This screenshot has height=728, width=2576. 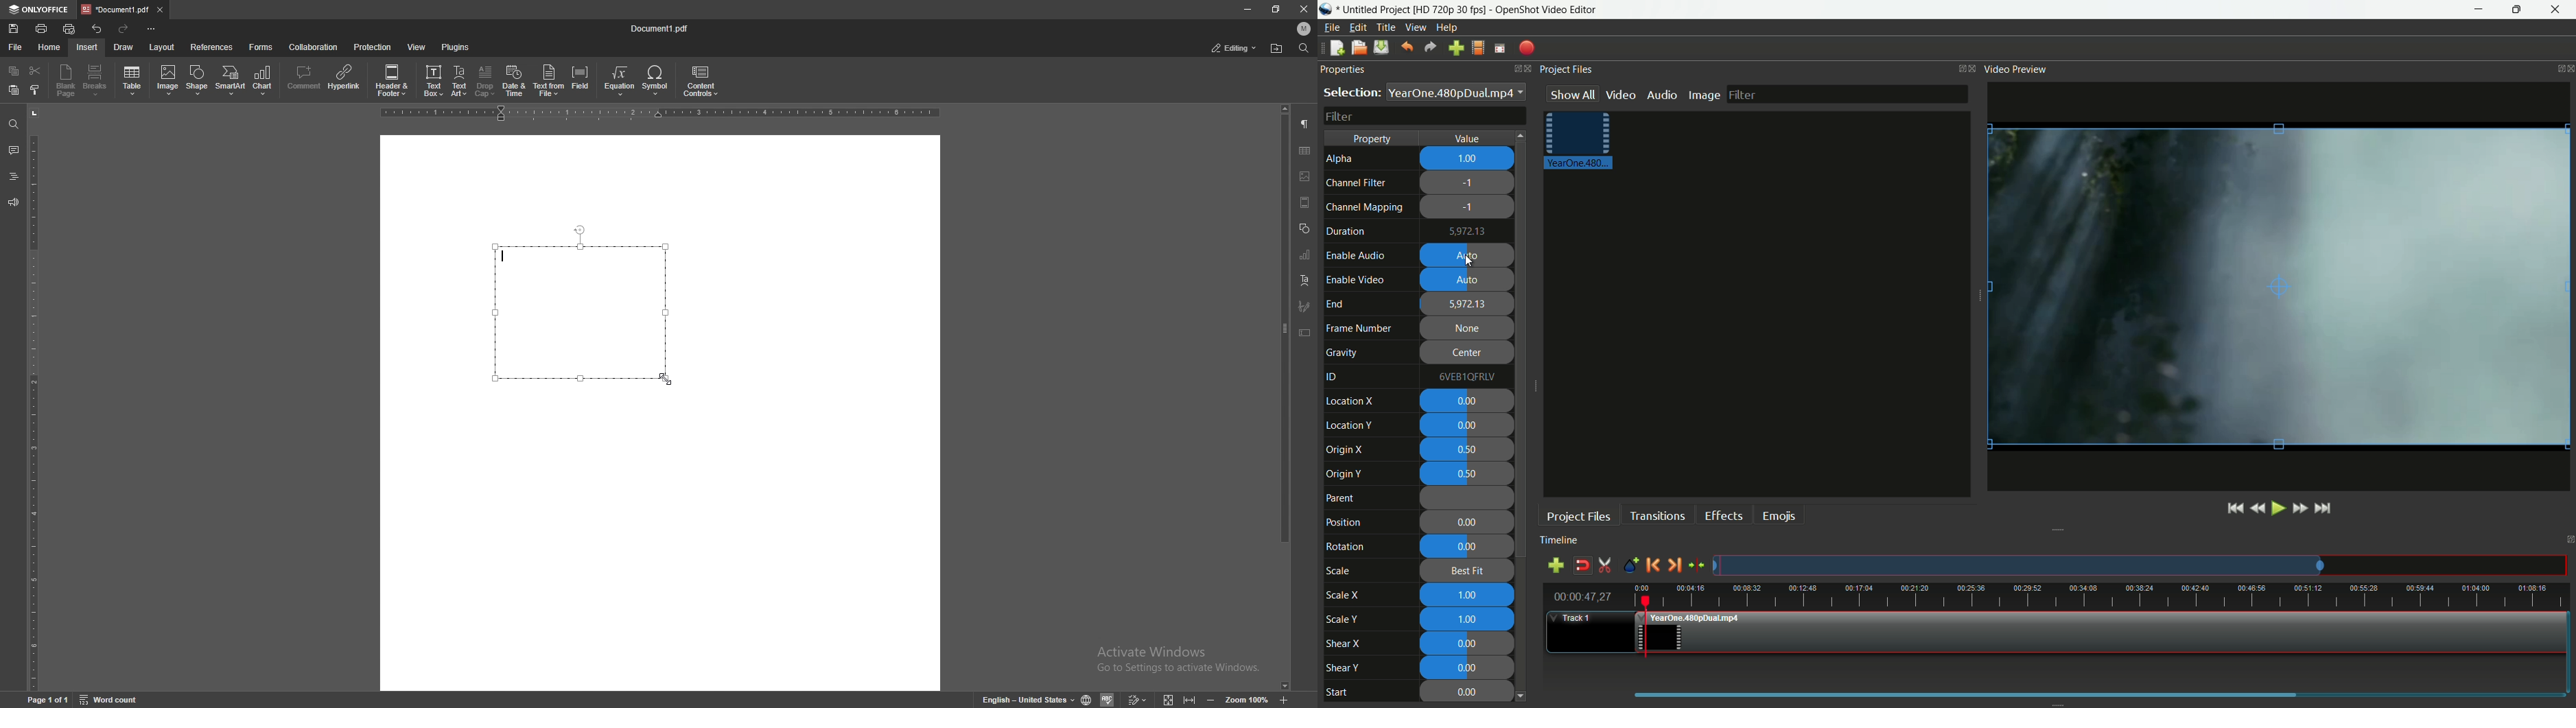 What do you see at coordinates (1344, 620) in the screenshot?
I see `scale y` at bounding box center [1344, 620].